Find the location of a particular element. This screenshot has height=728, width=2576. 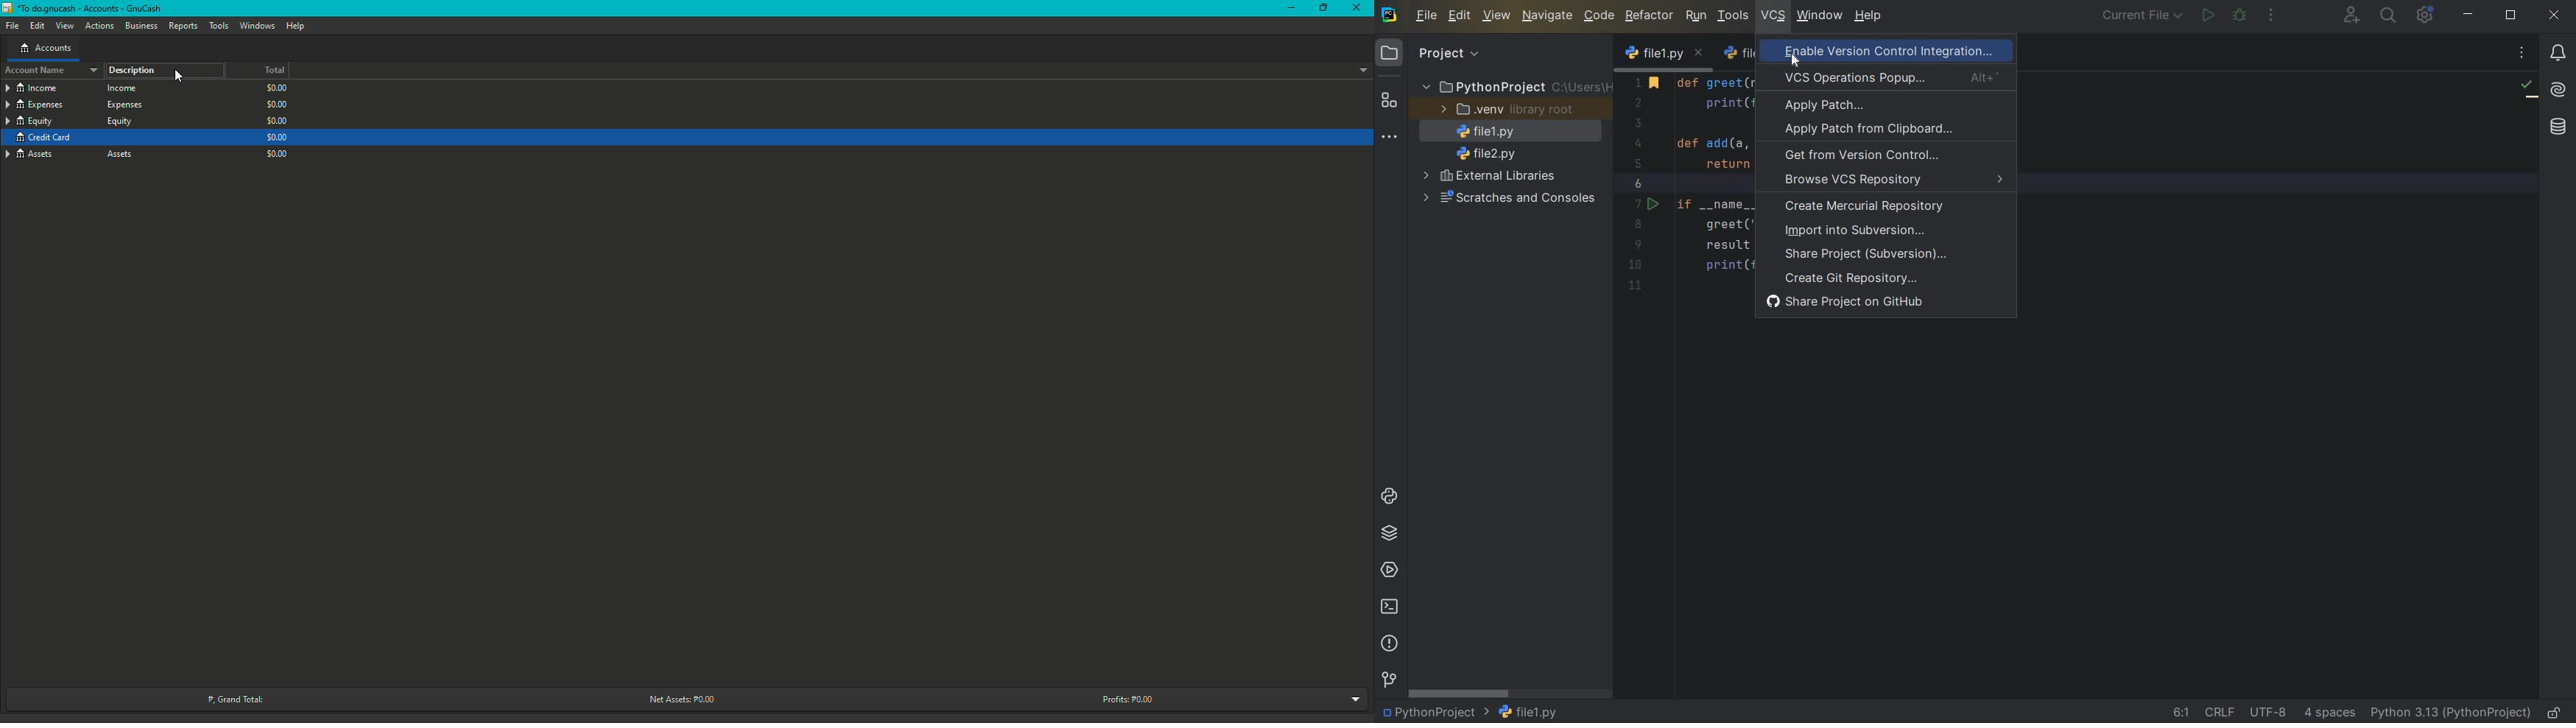

restore down is located at coordinates (2511, 15).